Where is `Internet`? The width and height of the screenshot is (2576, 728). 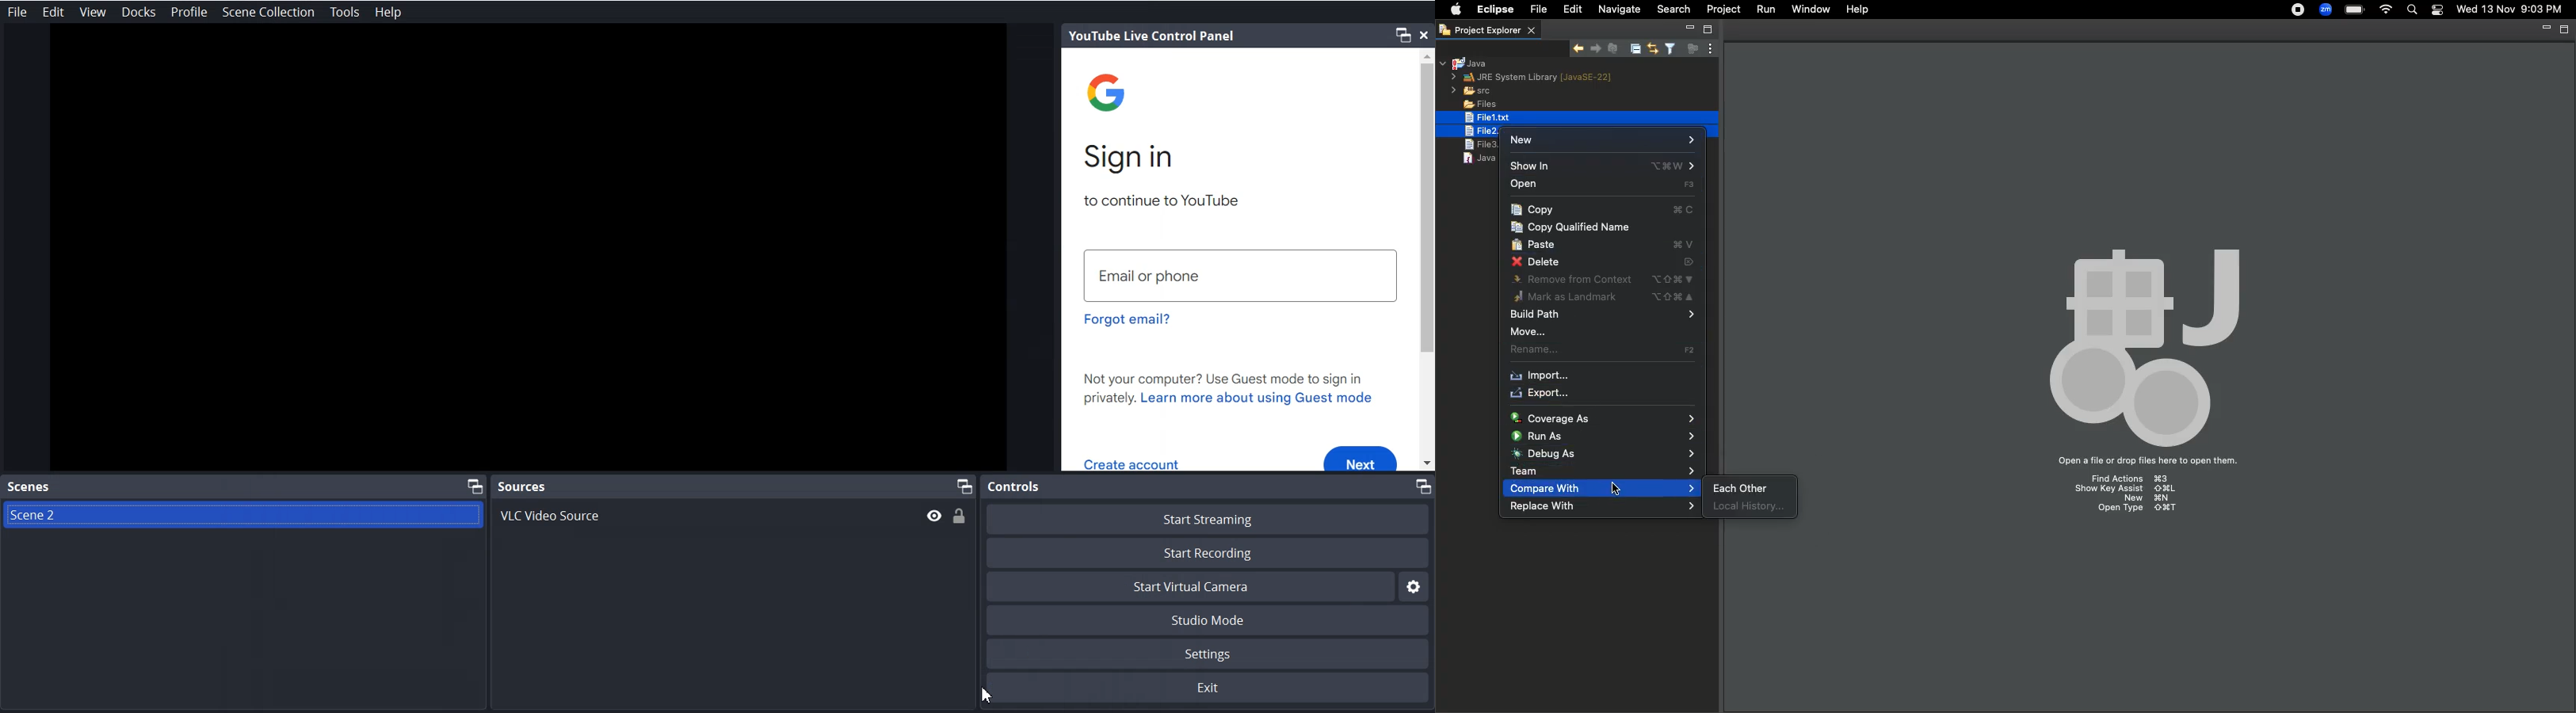 Internet is located at coordinates (2387, 10).